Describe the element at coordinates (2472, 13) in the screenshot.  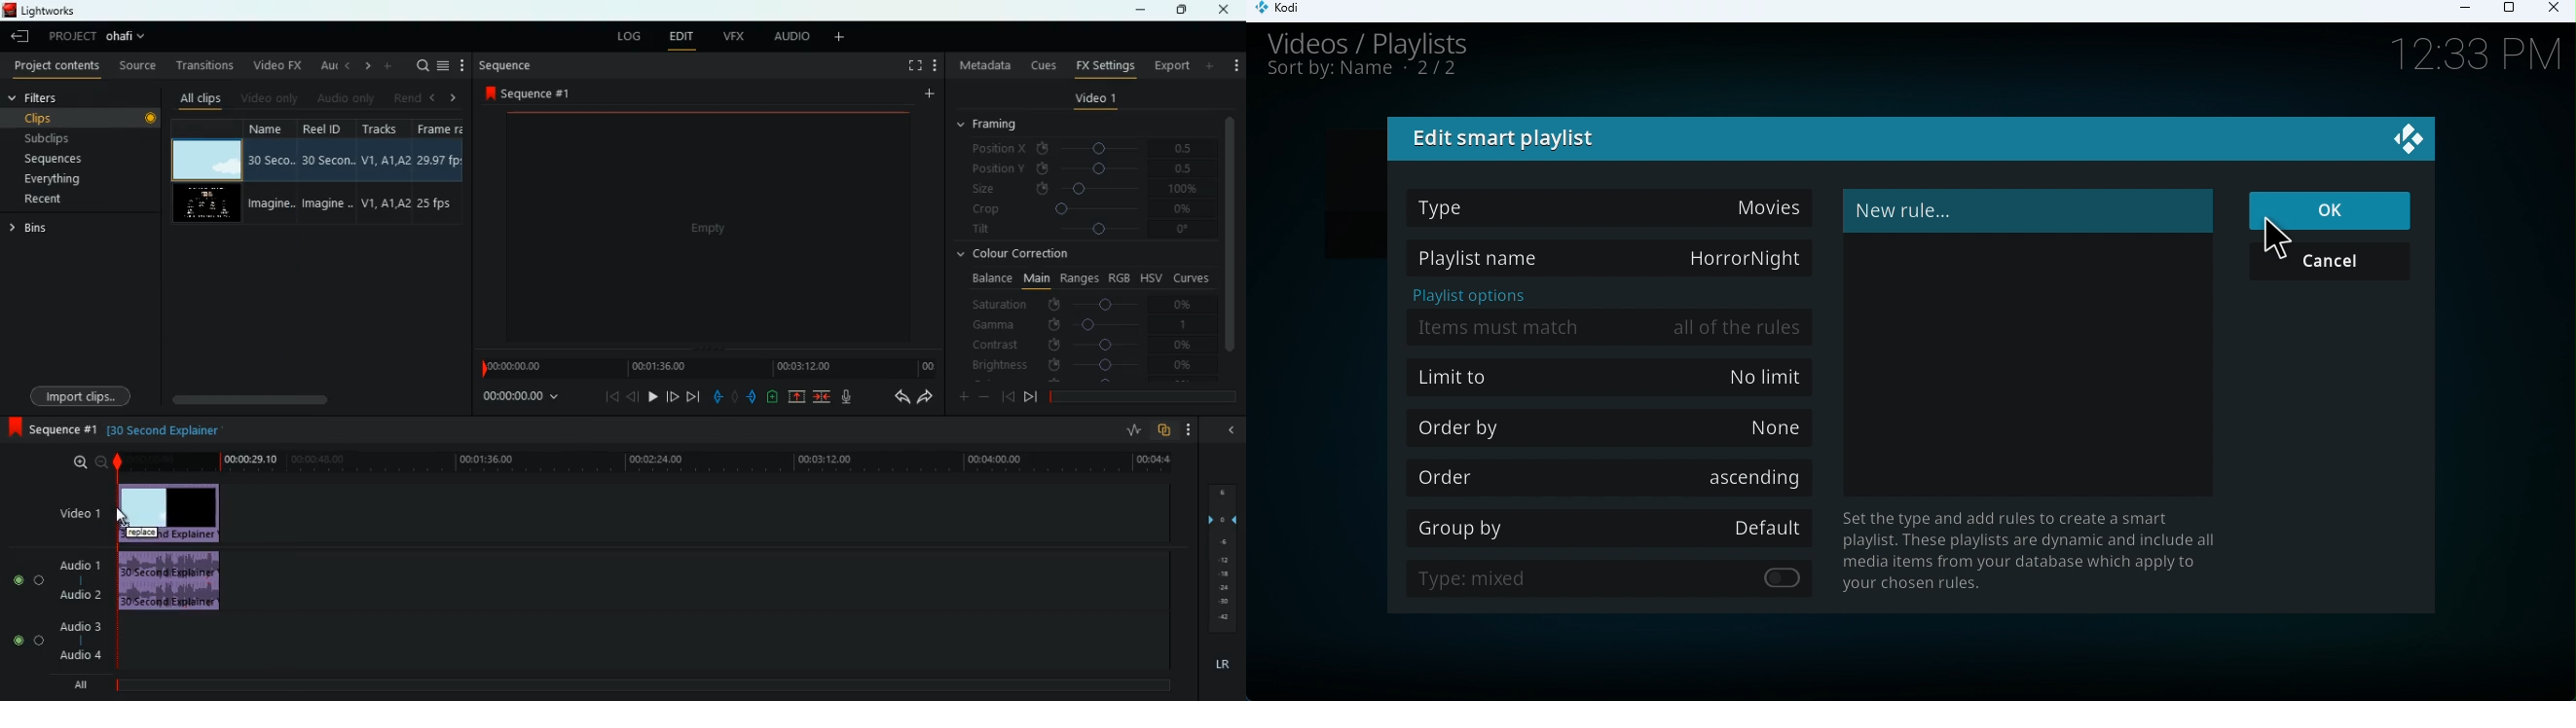
I see `Minimize` at that location.